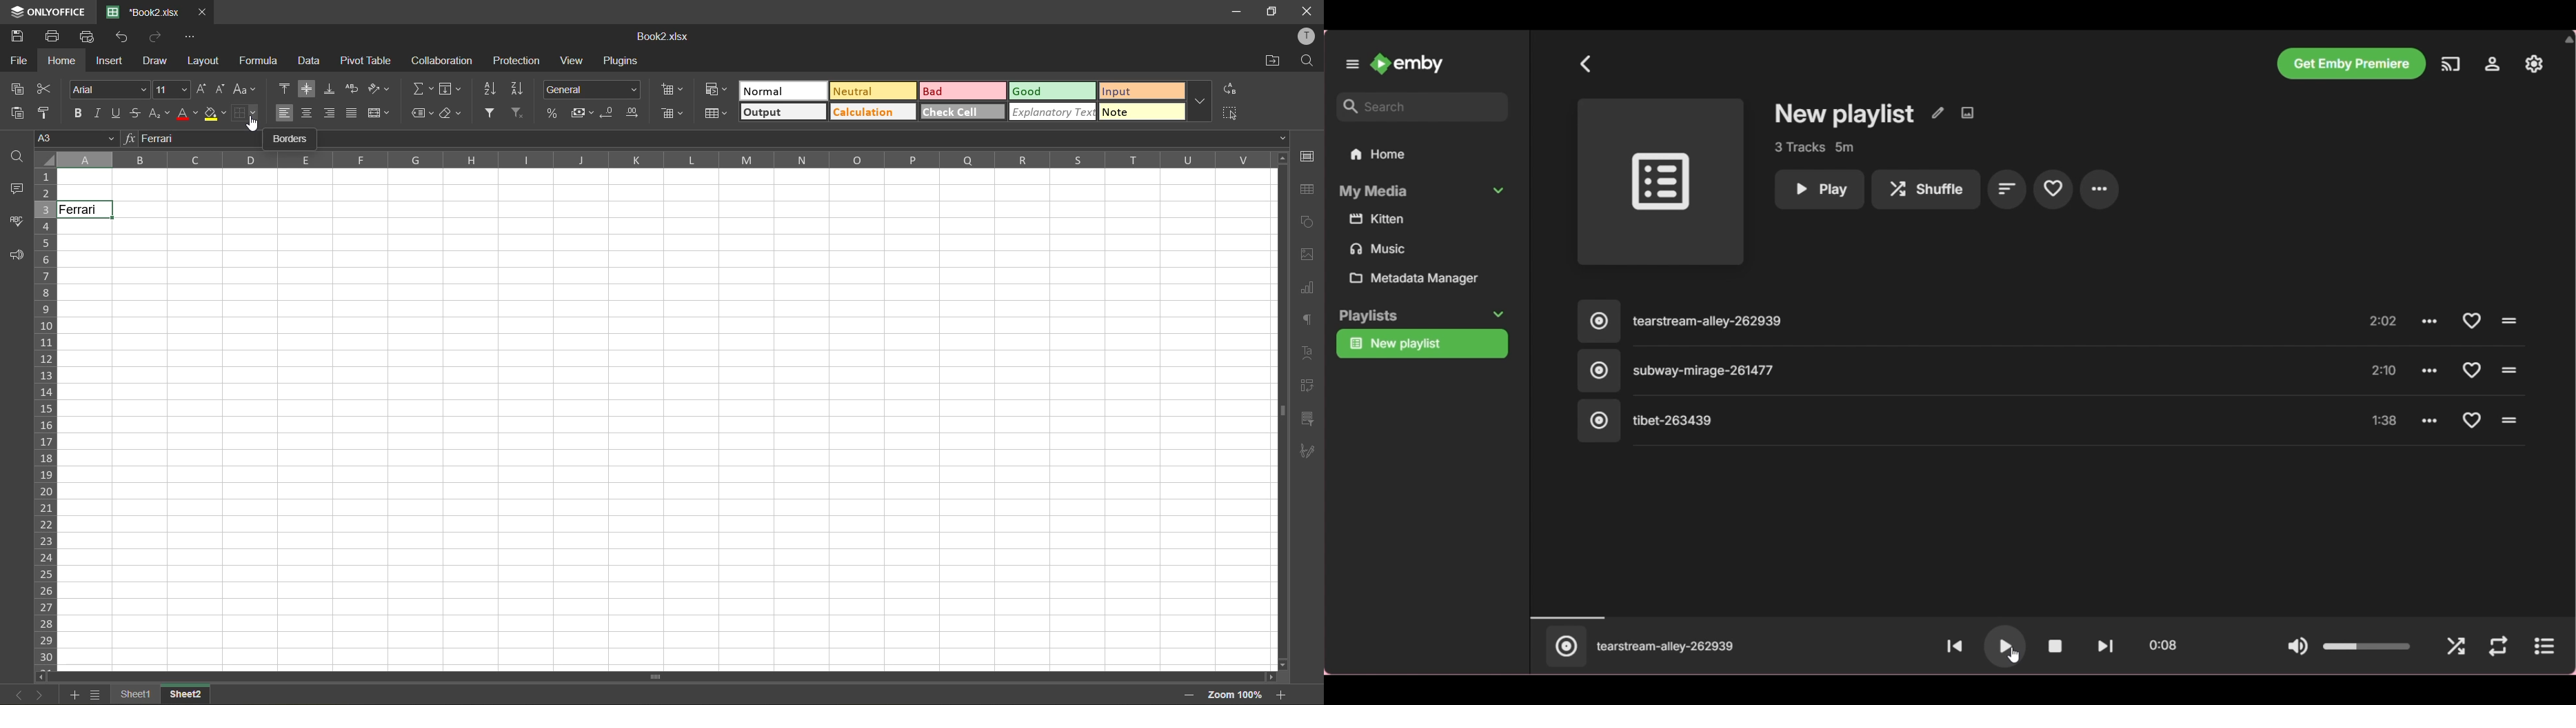 This screenshot has width=2576, height=728. What do you see at coordinates (2298, 648) in the screenshot?
I see `Mute` at bounding box center [2298, 648].